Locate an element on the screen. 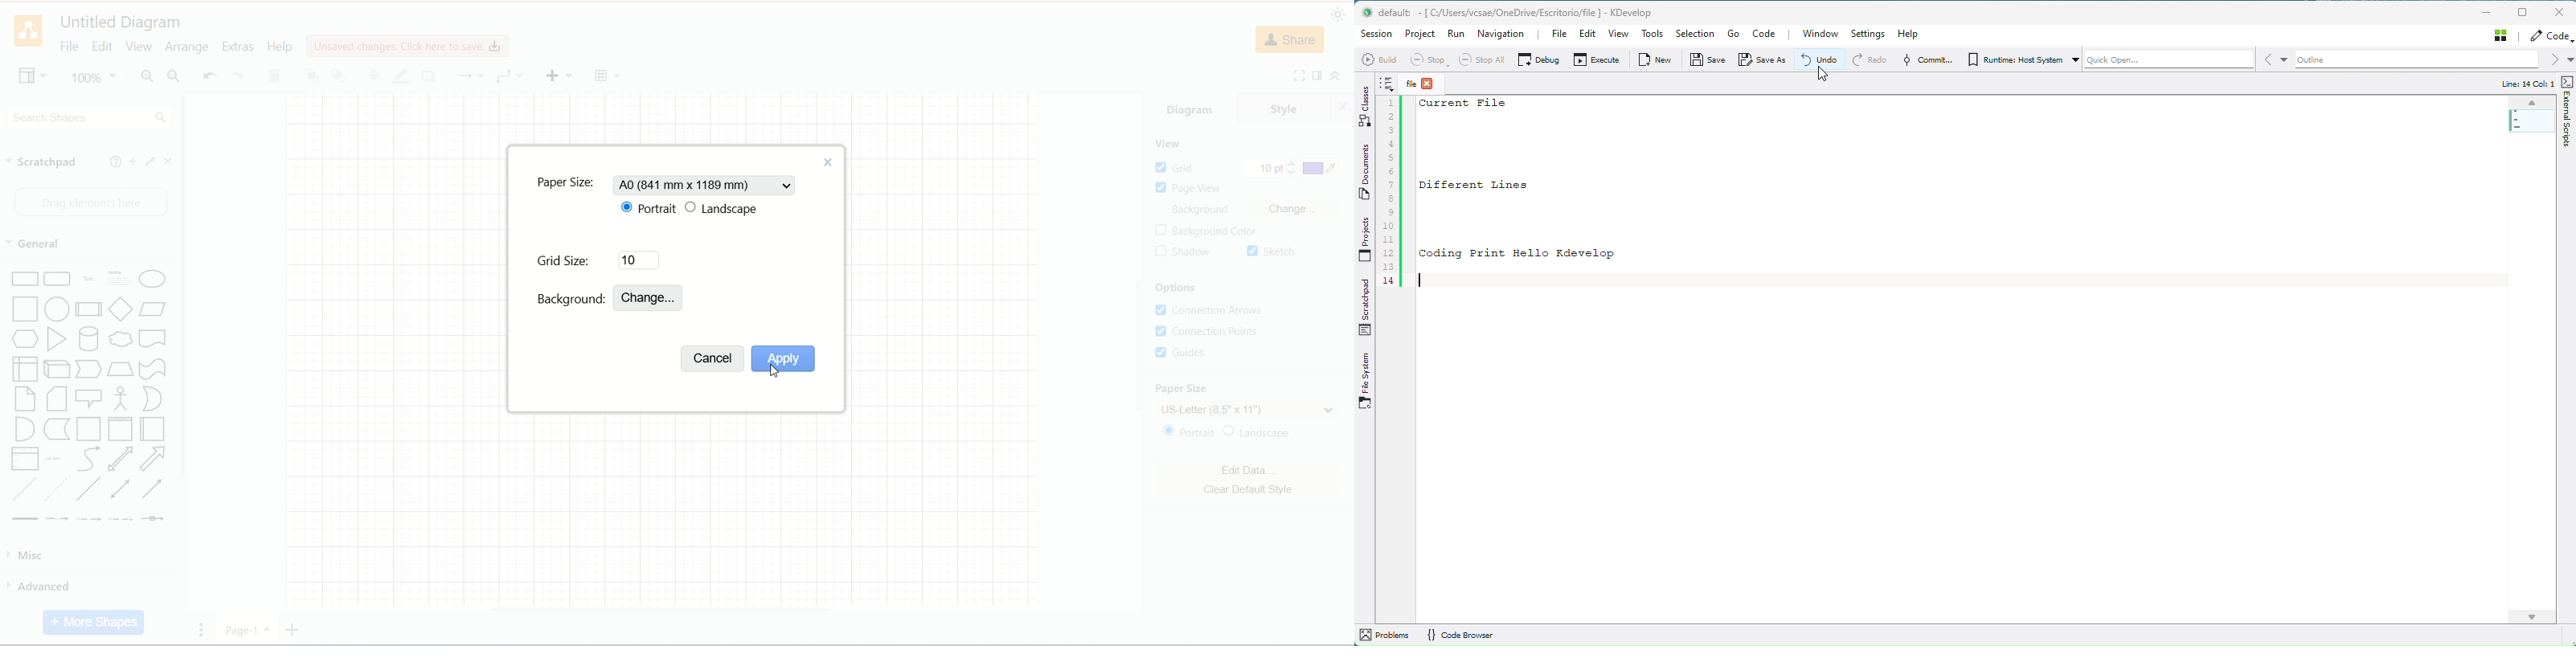  rectangle is located at coordinates (26, 280).